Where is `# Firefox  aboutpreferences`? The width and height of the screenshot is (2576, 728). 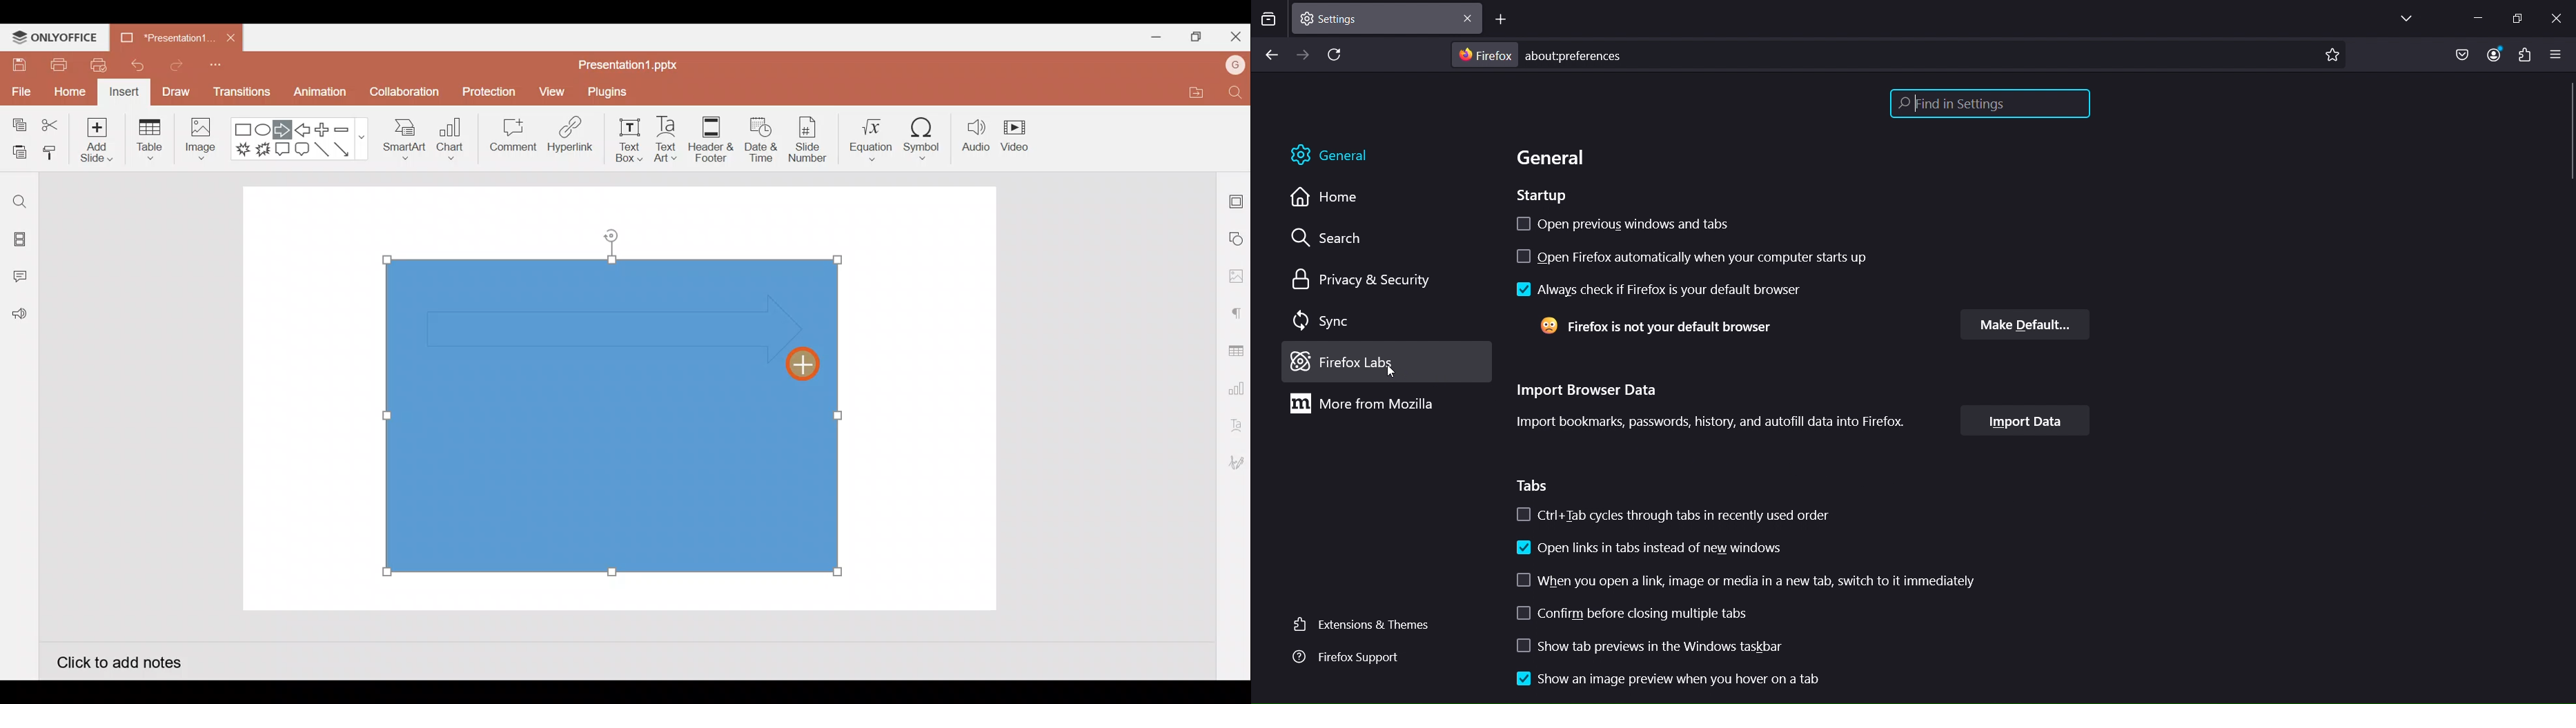 # Firefox  aboutpreferences is located at coordinates (1545, 56).